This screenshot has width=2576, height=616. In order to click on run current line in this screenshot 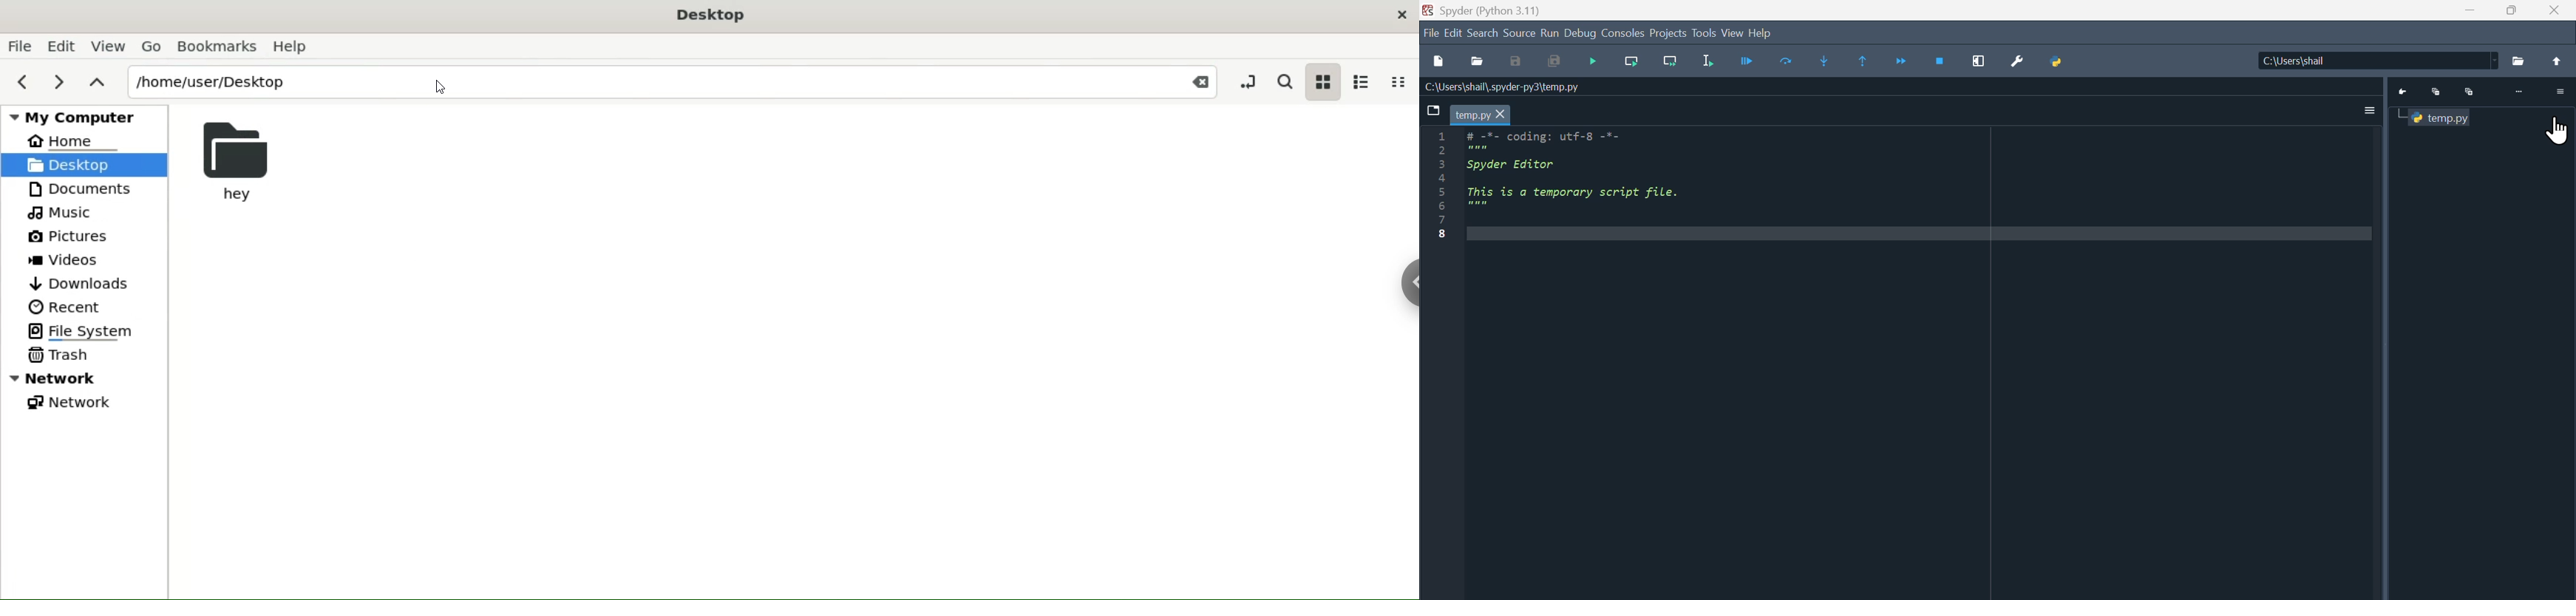, I will do `click(1631, 64)`.